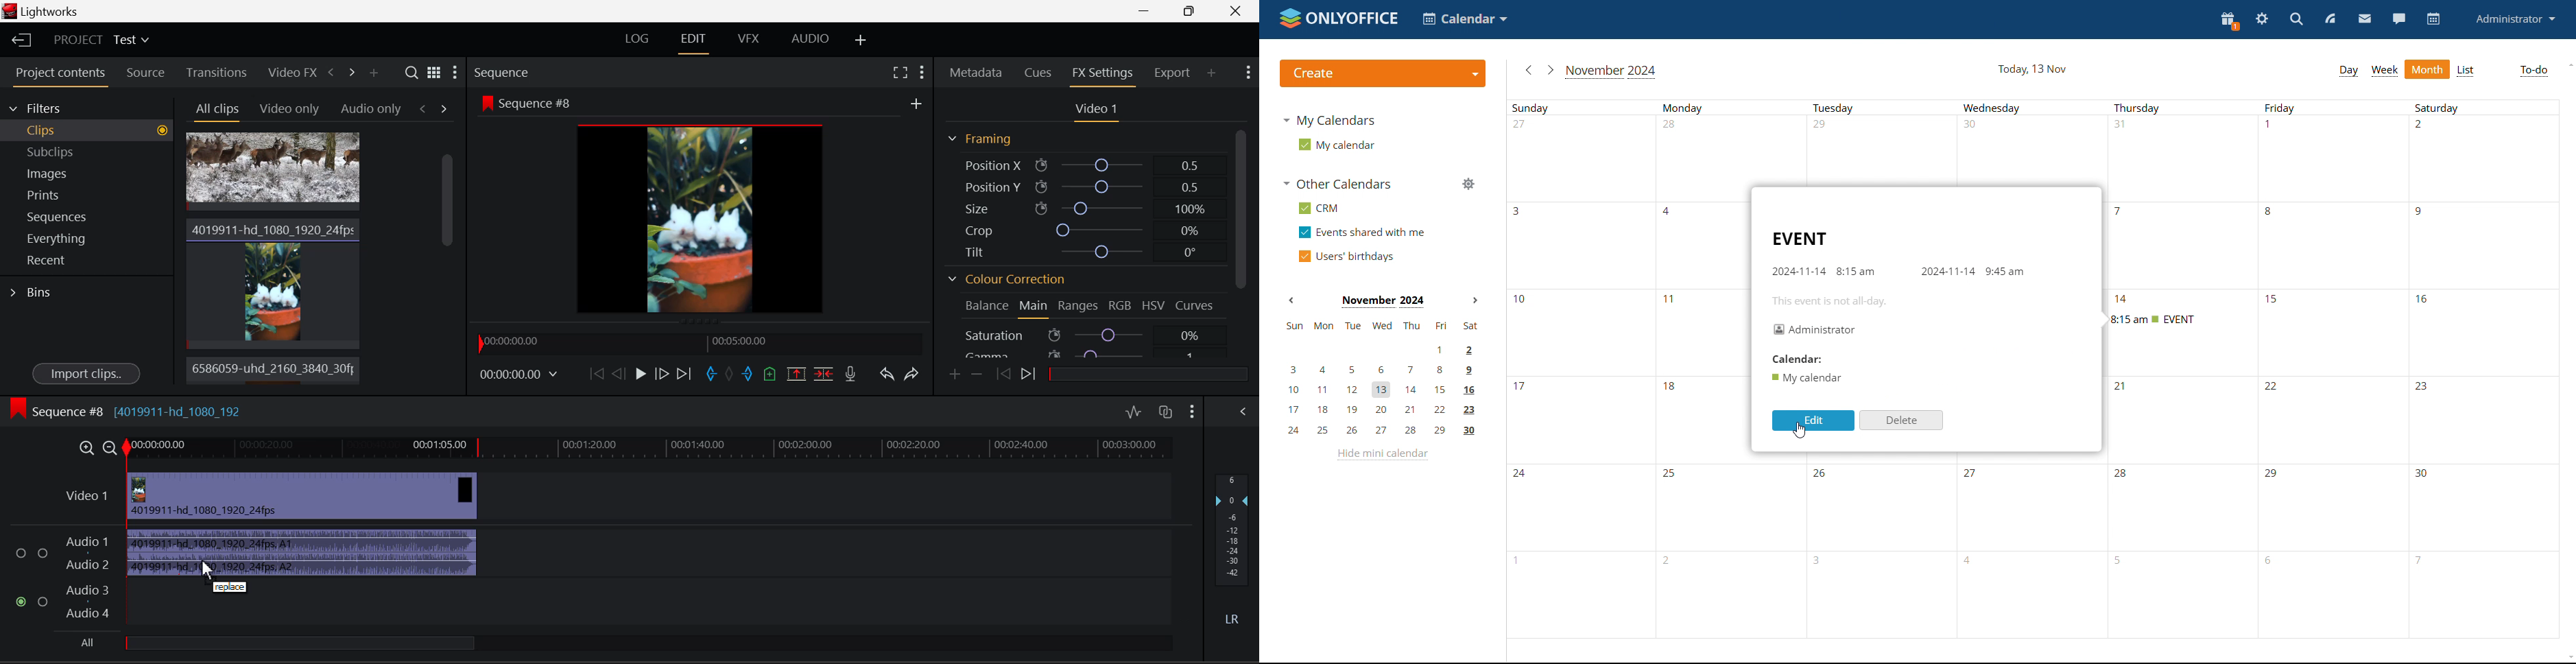  What do you see at coordinates (87, 261) in the screenshot?
I see `Recent` at bounding box center [87, 261].